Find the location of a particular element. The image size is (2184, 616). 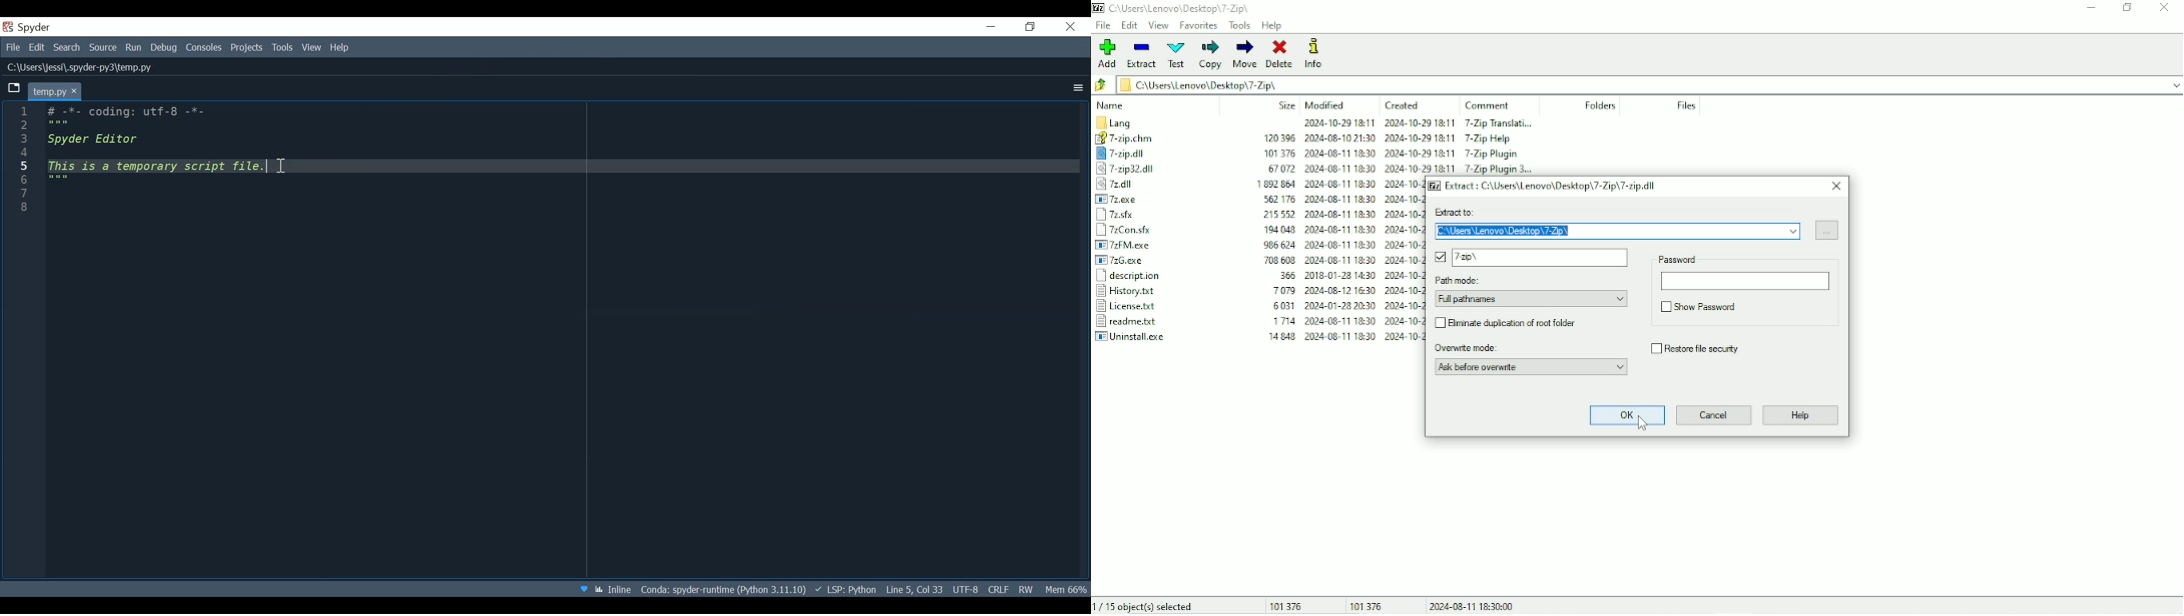

Back is located at coordinates (1102, 85).